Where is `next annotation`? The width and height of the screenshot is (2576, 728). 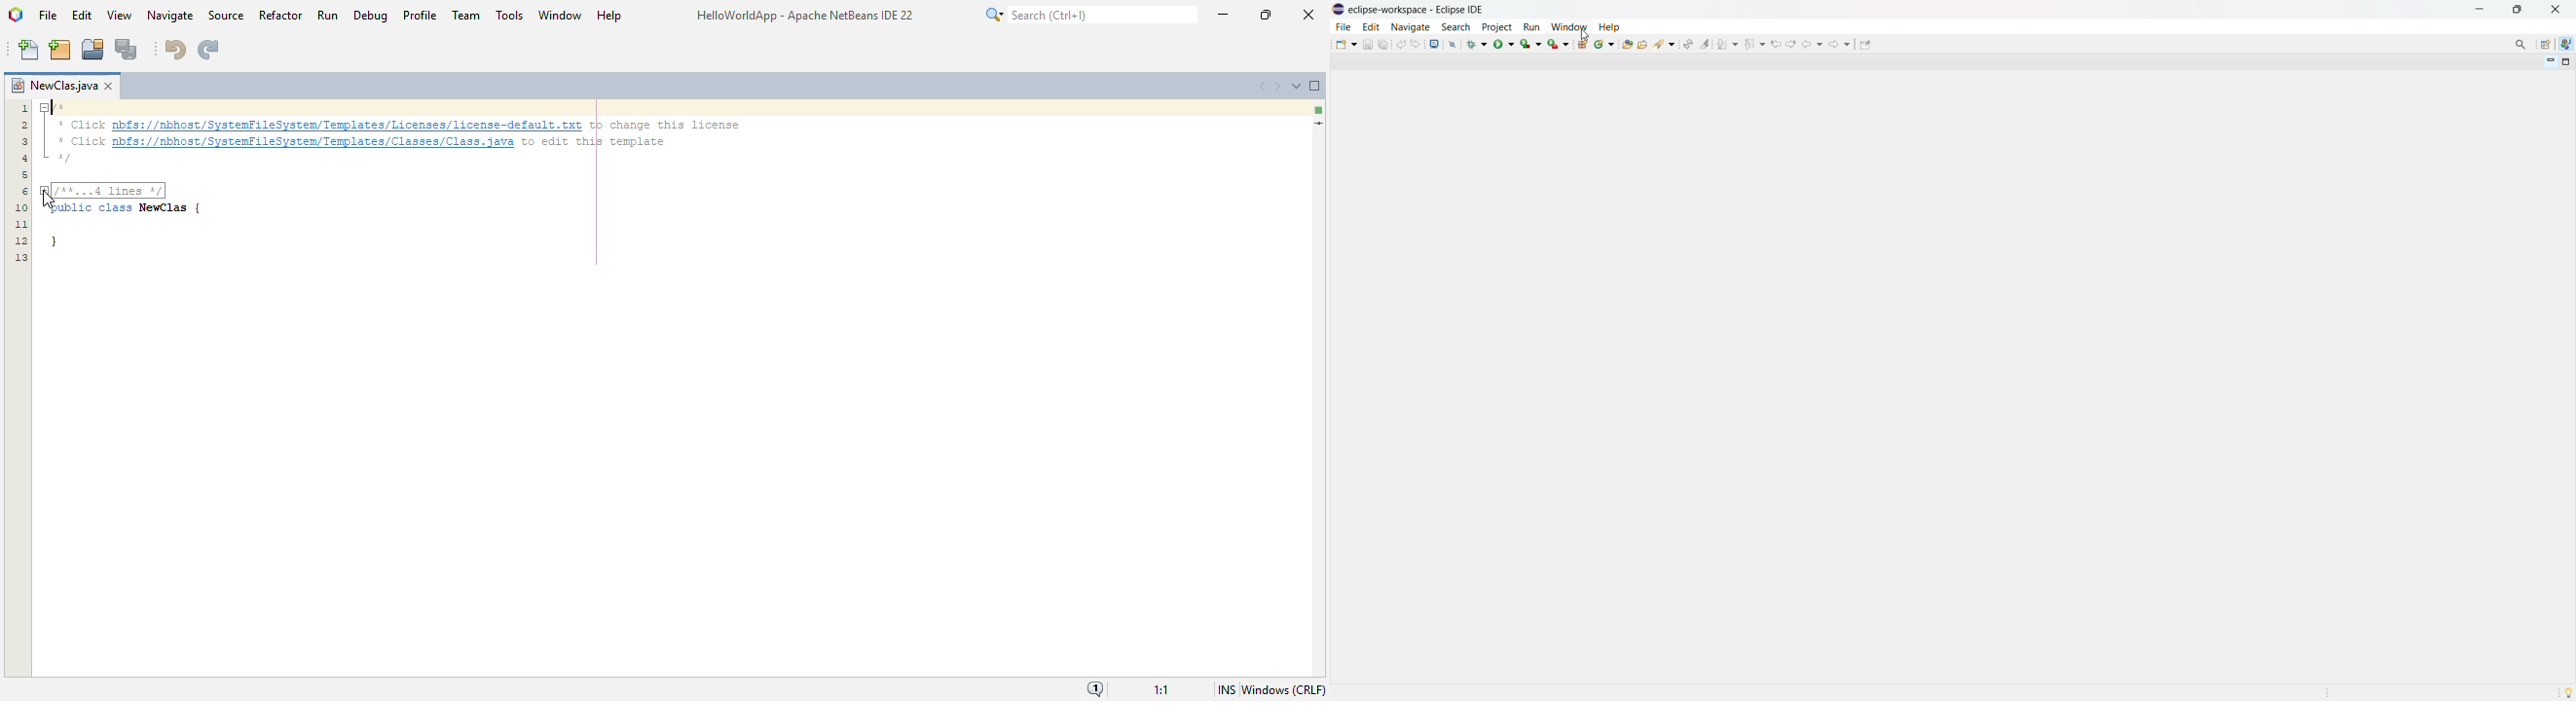 next annotation is located at coordinates (1728, 43).